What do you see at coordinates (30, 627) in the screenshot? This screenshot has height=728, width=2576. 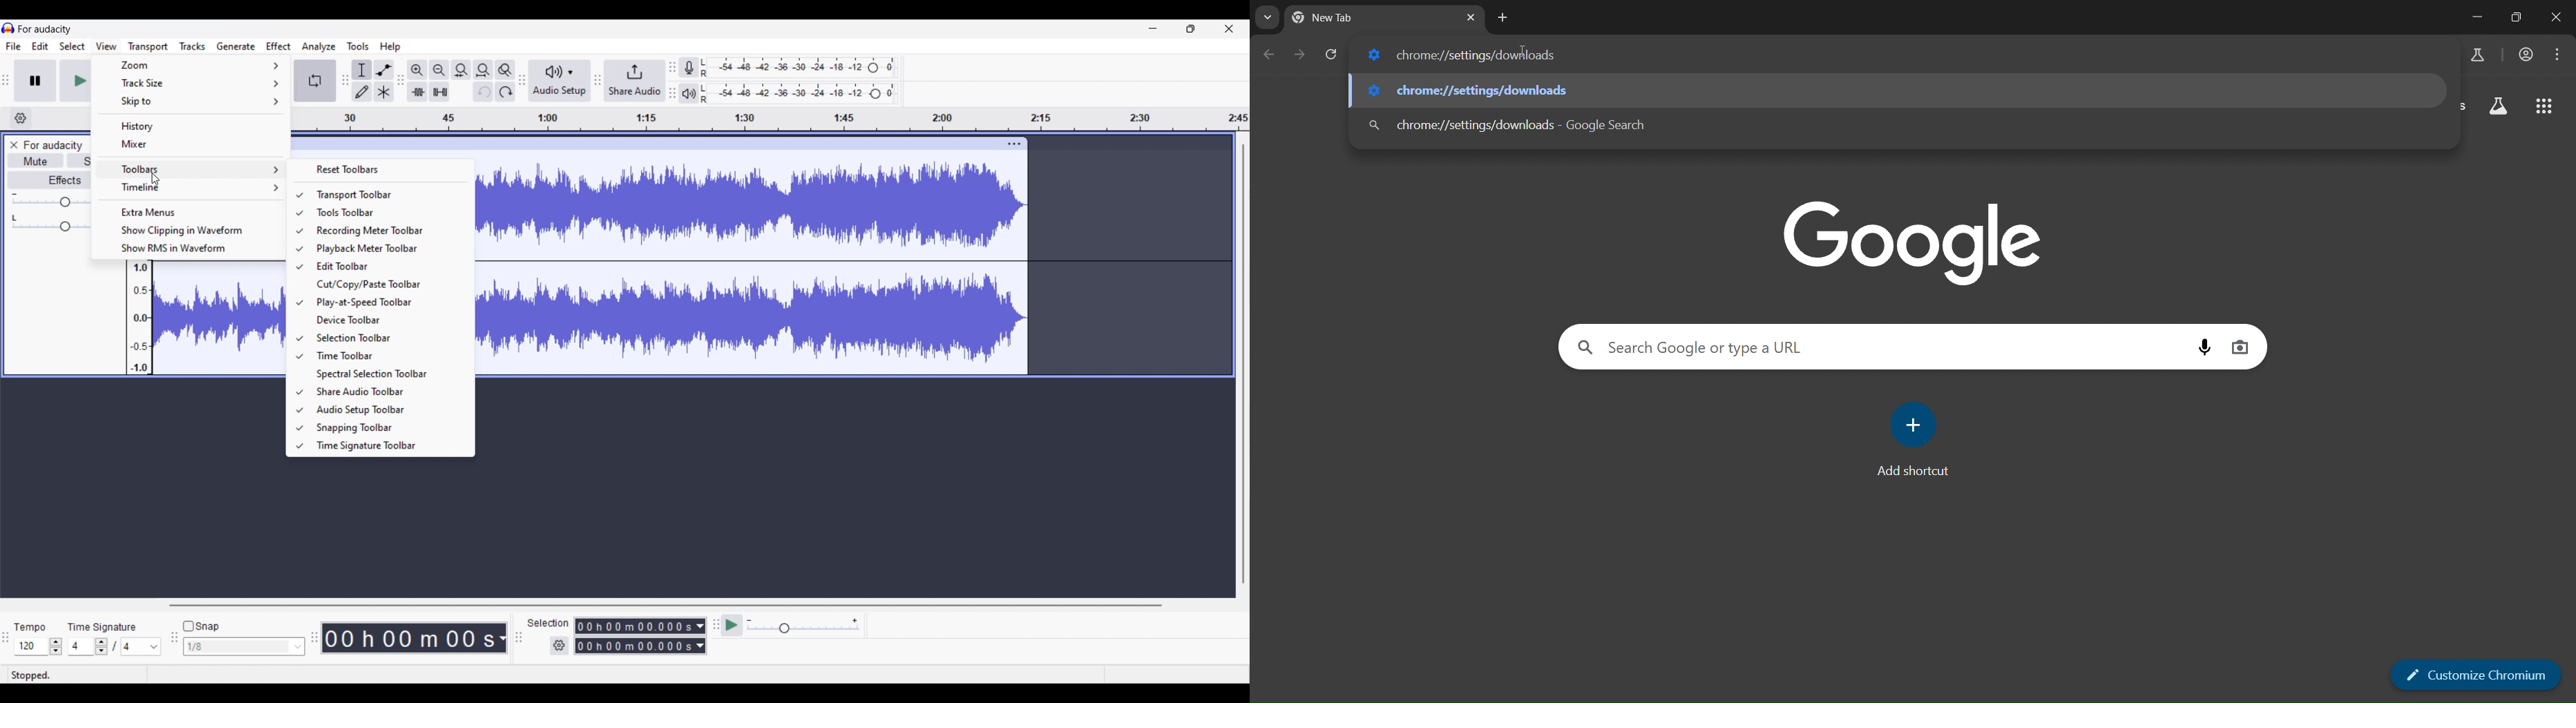 I see `tempo` at bounding box center [30, 627].